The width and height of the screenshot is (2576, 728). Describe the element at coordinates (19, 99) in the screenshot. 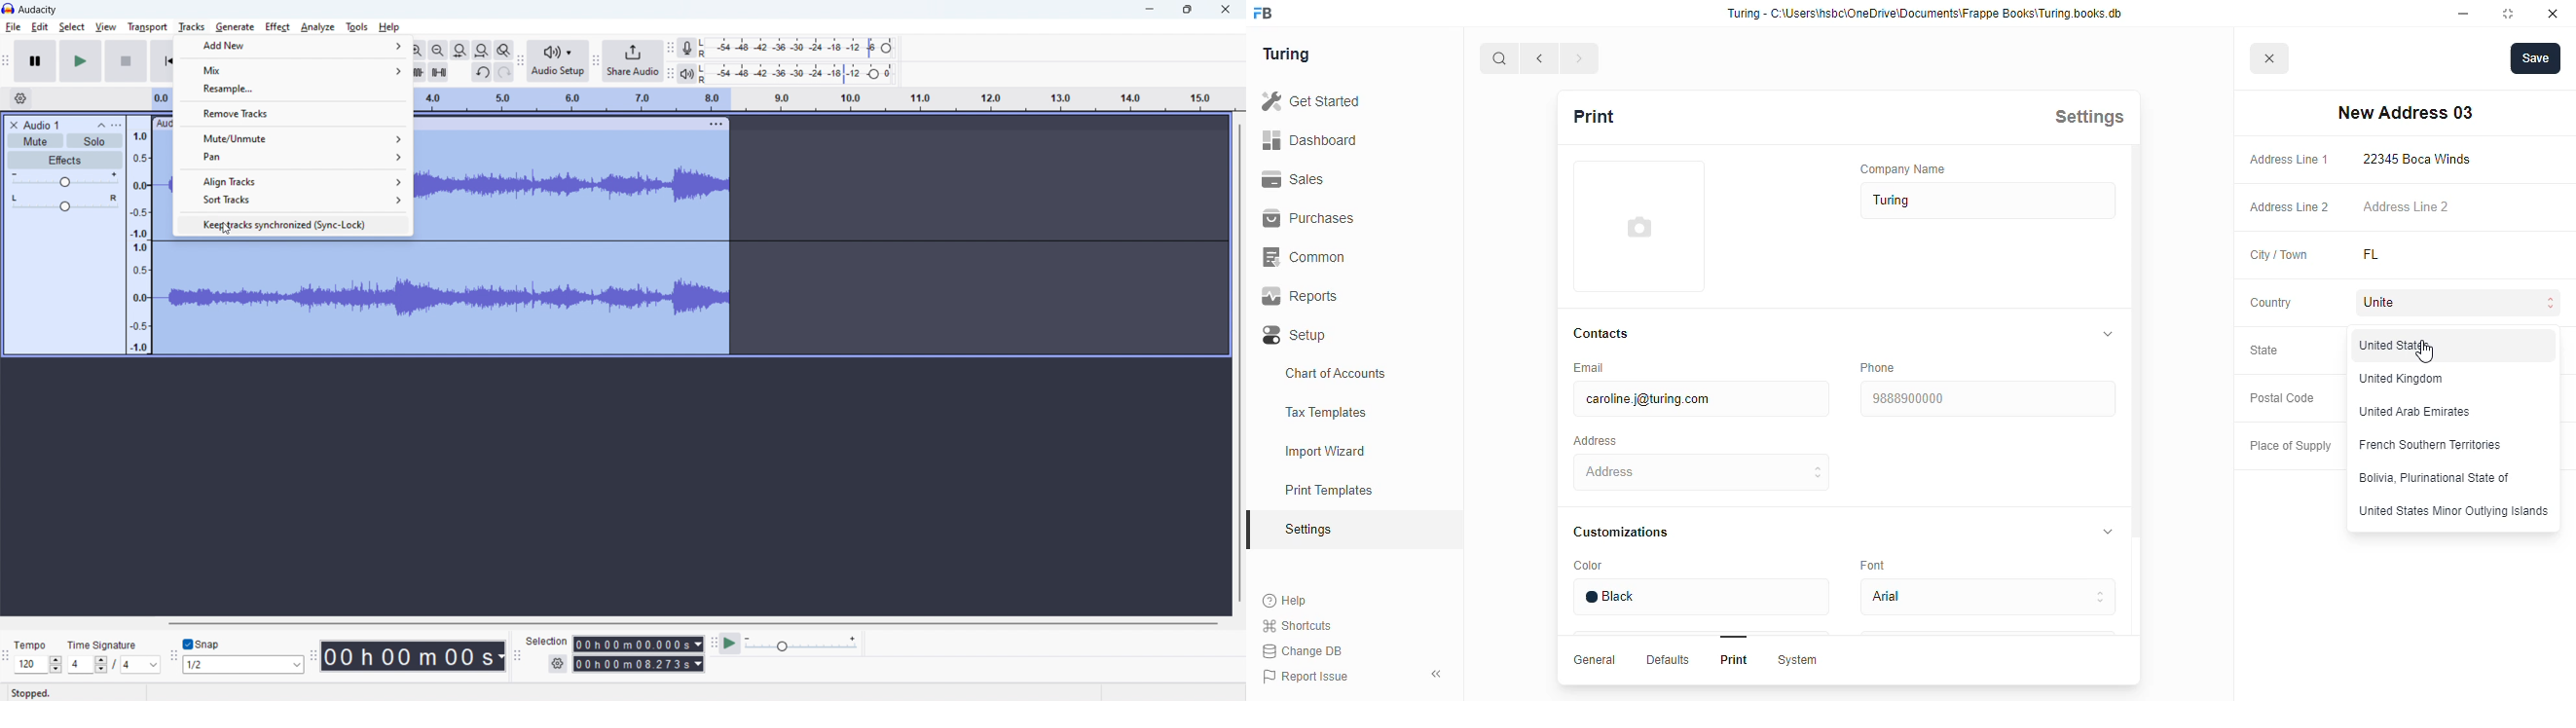

I see `timeline settings` at that location.